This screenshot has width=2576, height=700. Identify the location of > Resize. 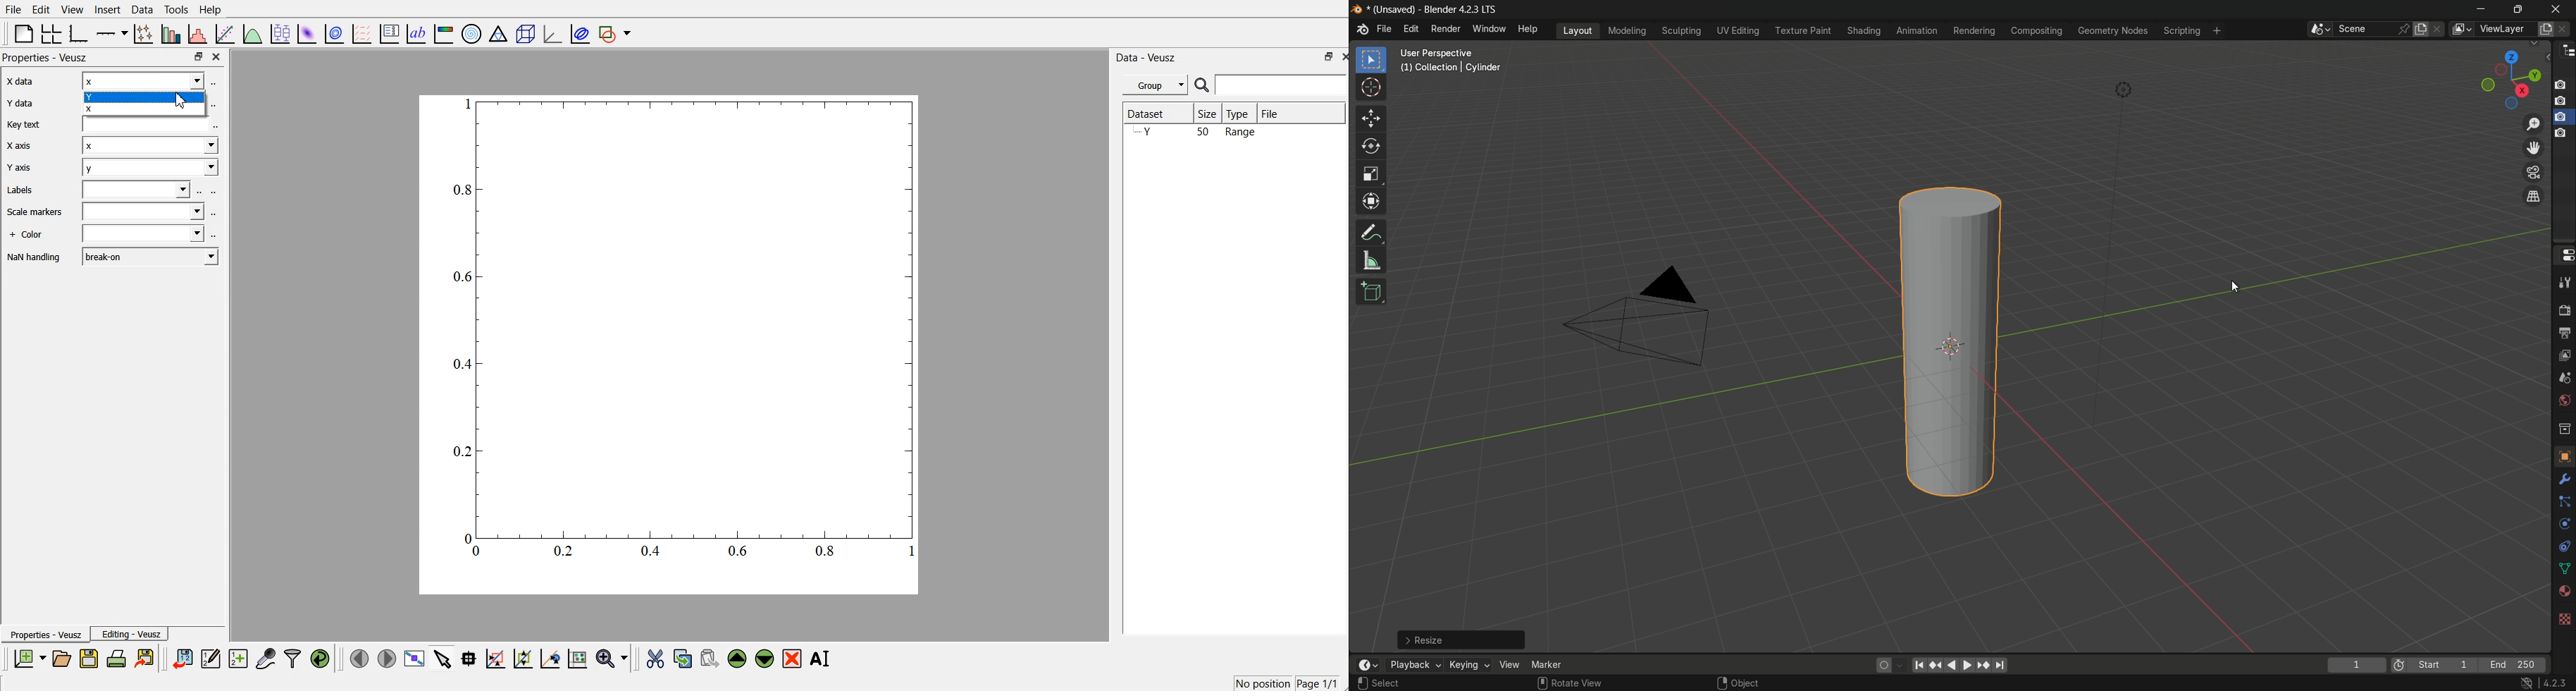
(1462, 640).